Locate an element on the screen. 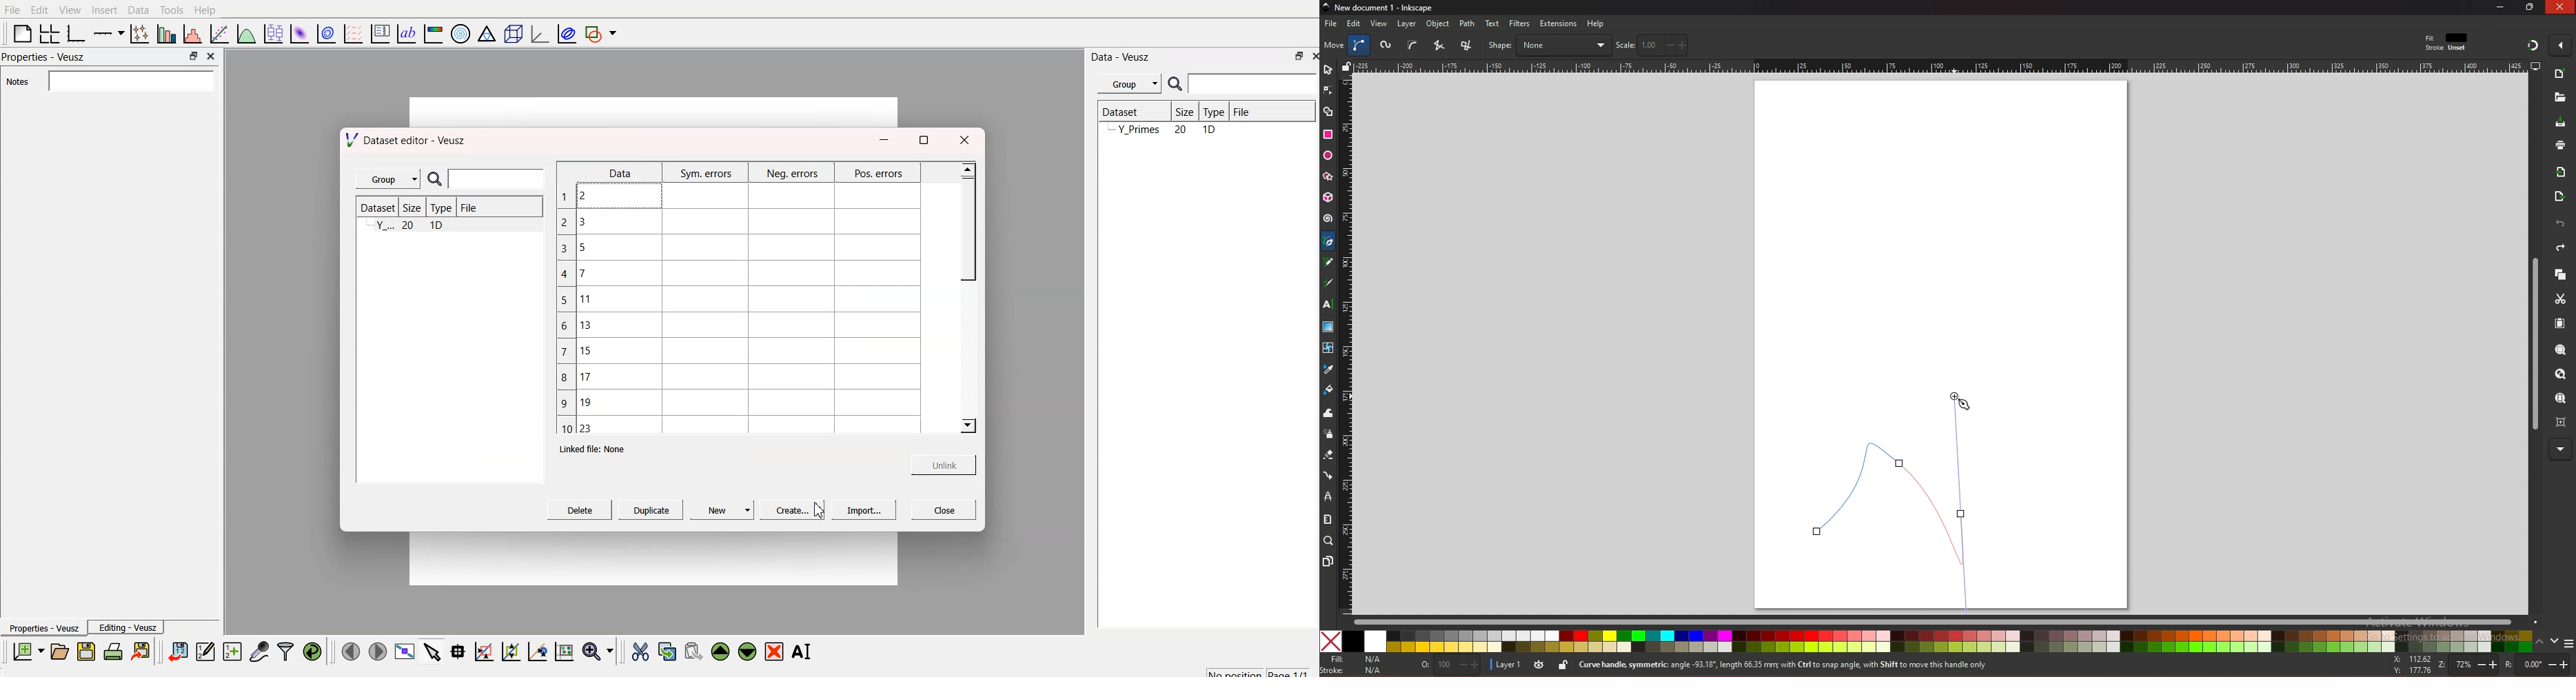 This screenshot has height=700, width=2576. scroll bar is located at coordinates (2533, 344).